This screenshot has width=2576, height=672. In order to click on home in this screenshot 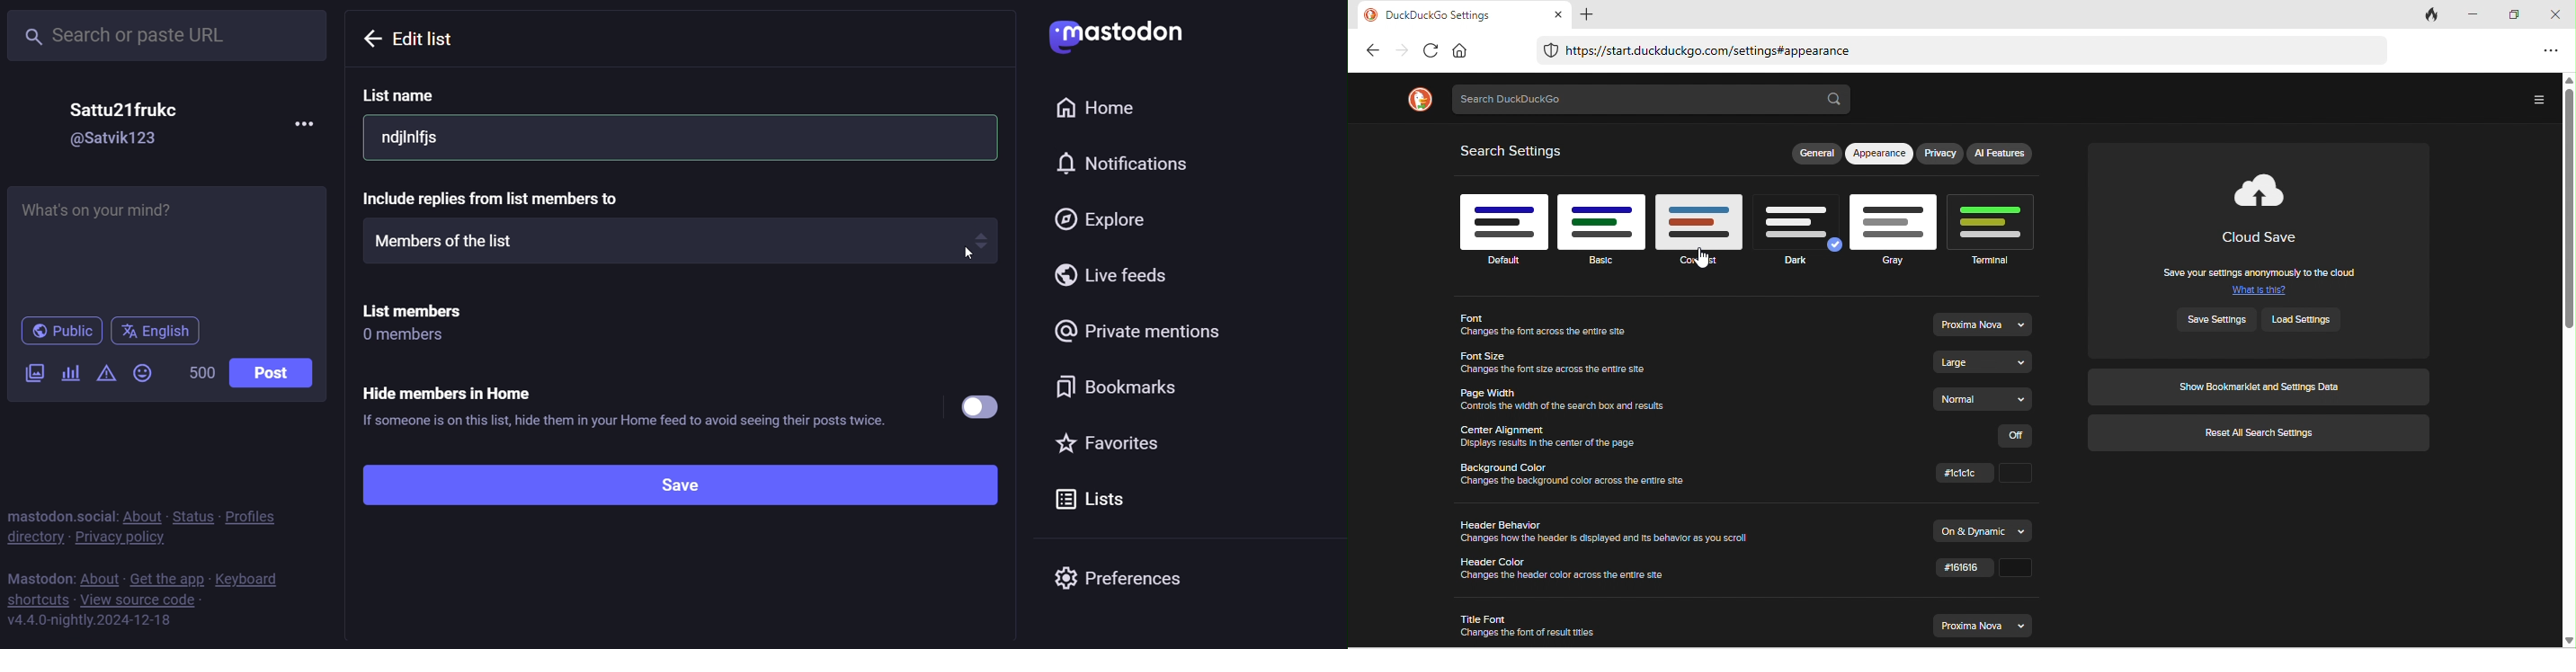, I will do `click(1460, 49)`.